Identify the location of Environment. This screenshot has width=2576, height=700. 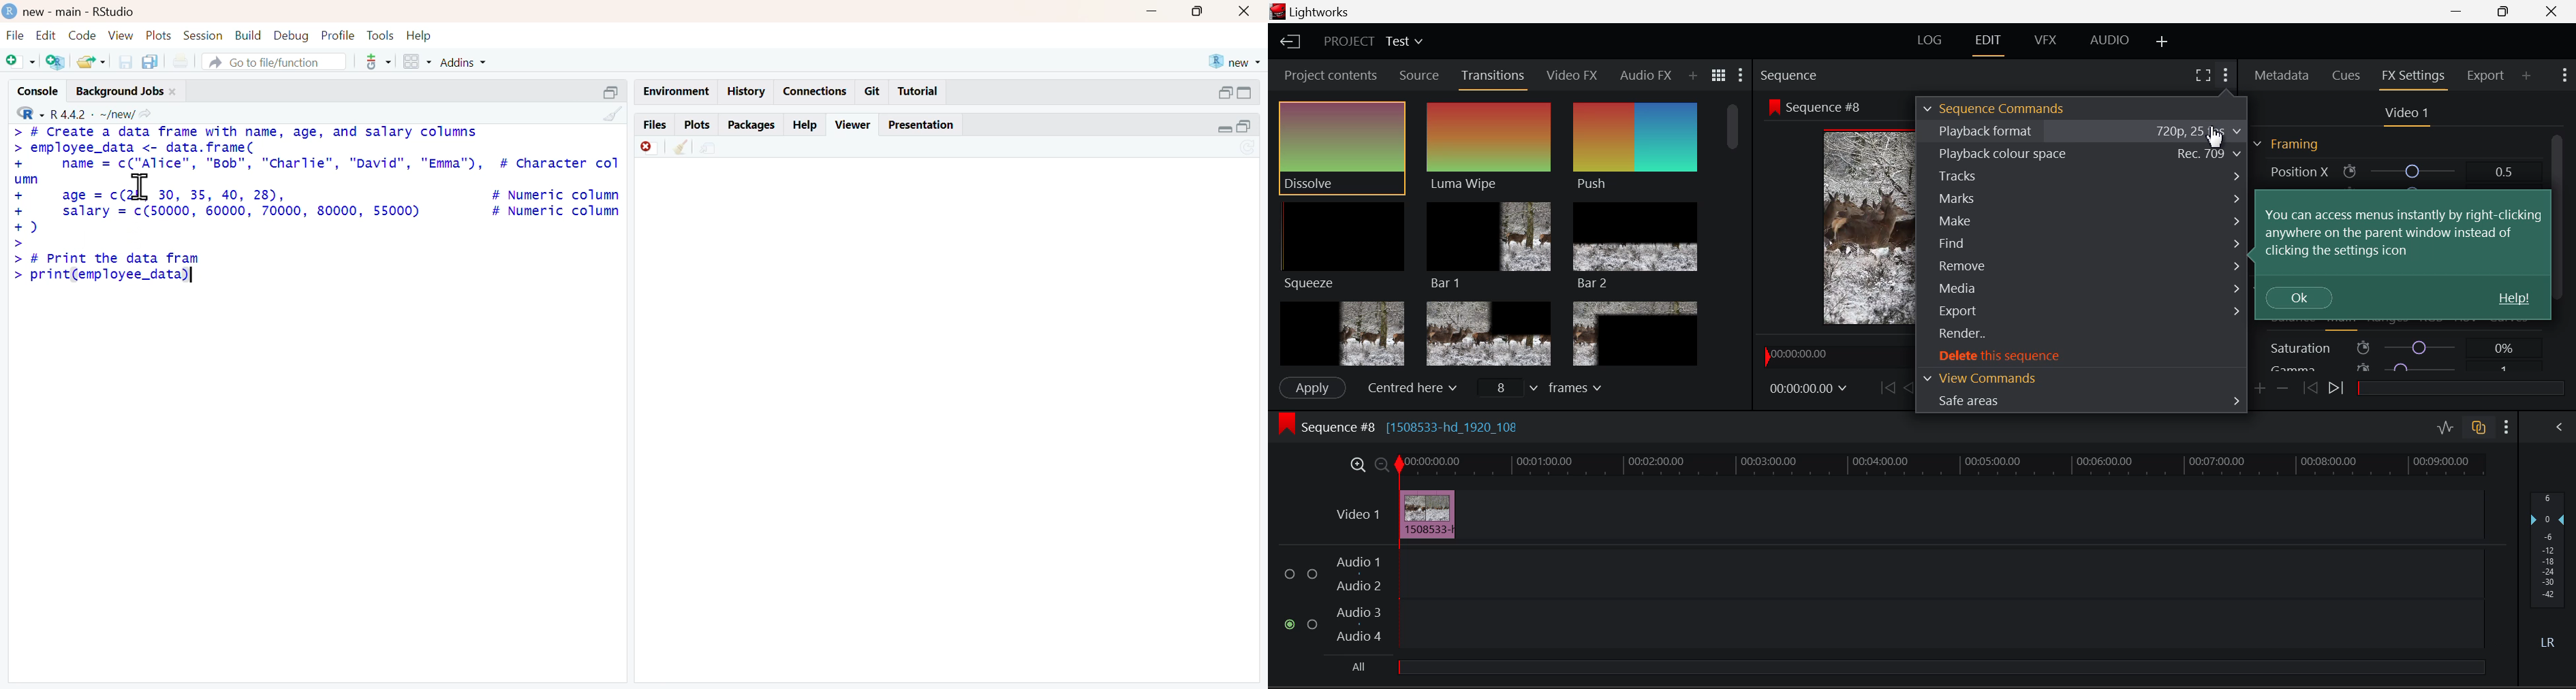
(671, 88).